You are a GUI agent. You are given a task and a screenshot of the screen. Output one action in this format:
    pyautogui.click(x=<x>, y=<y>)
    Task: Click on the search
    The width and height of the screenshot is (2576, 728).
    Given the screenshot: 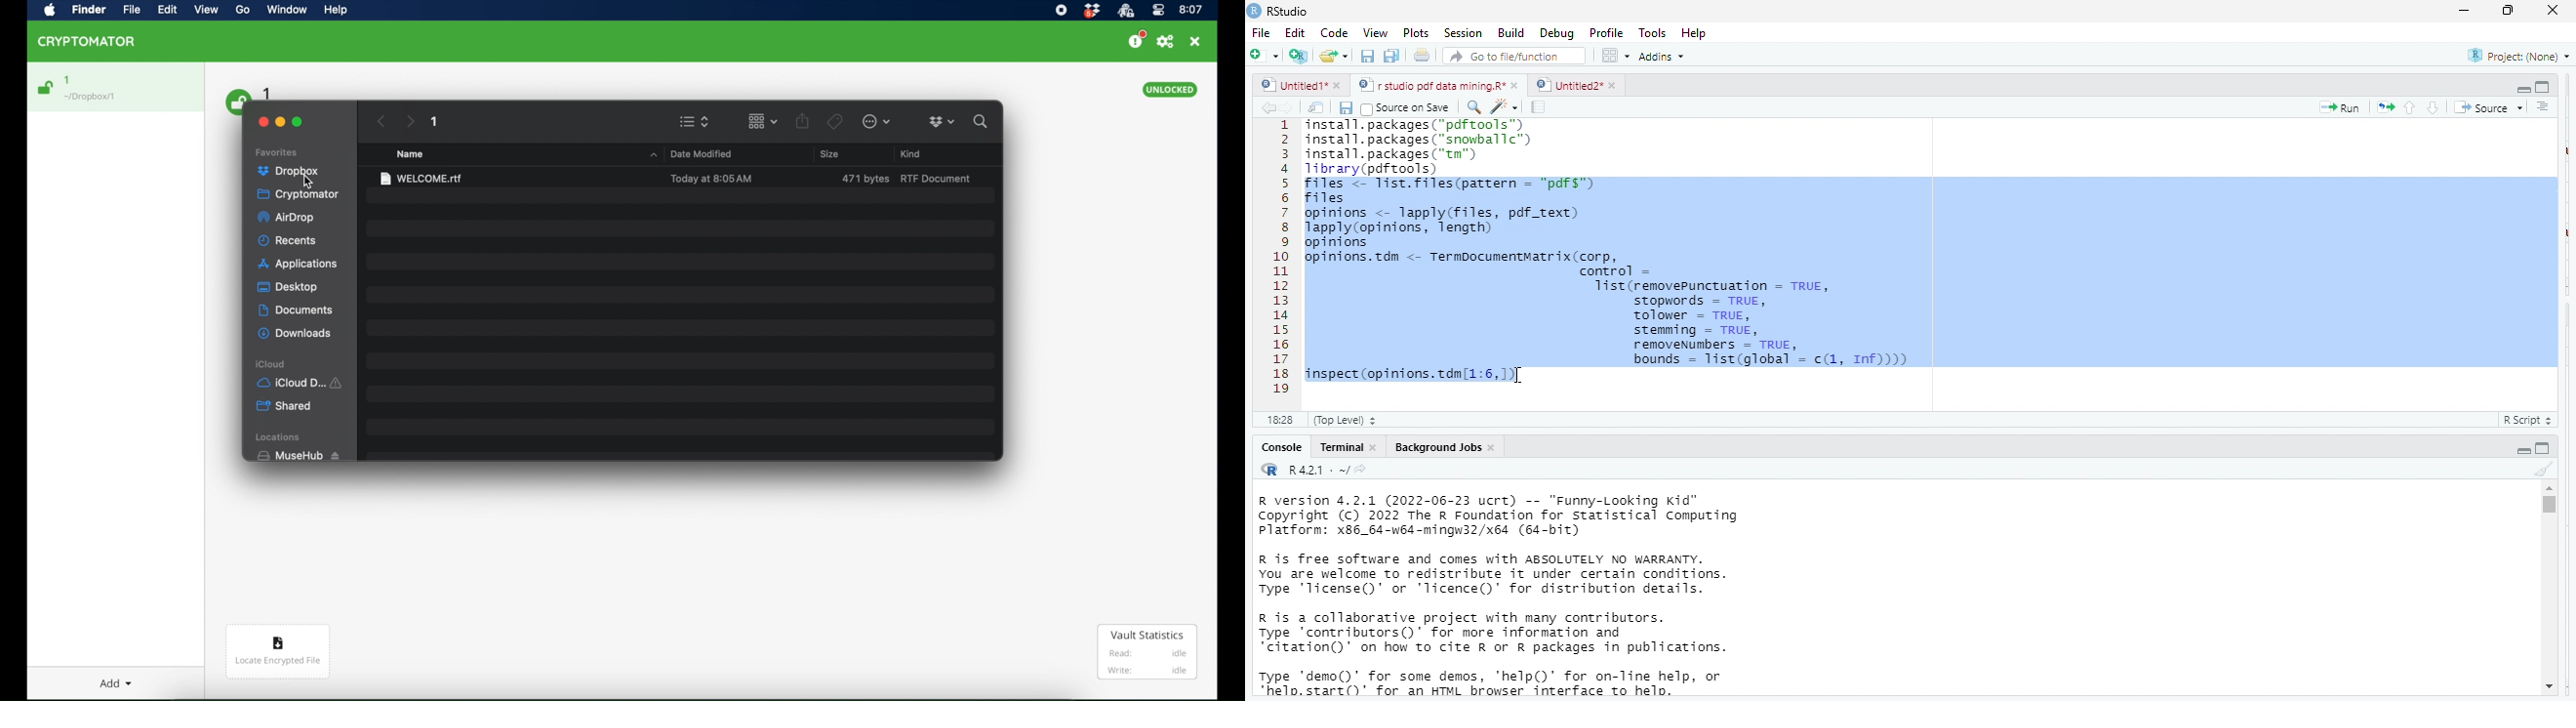 What is the action you would take?
    pyautogui.click(x=983, y=121)
    